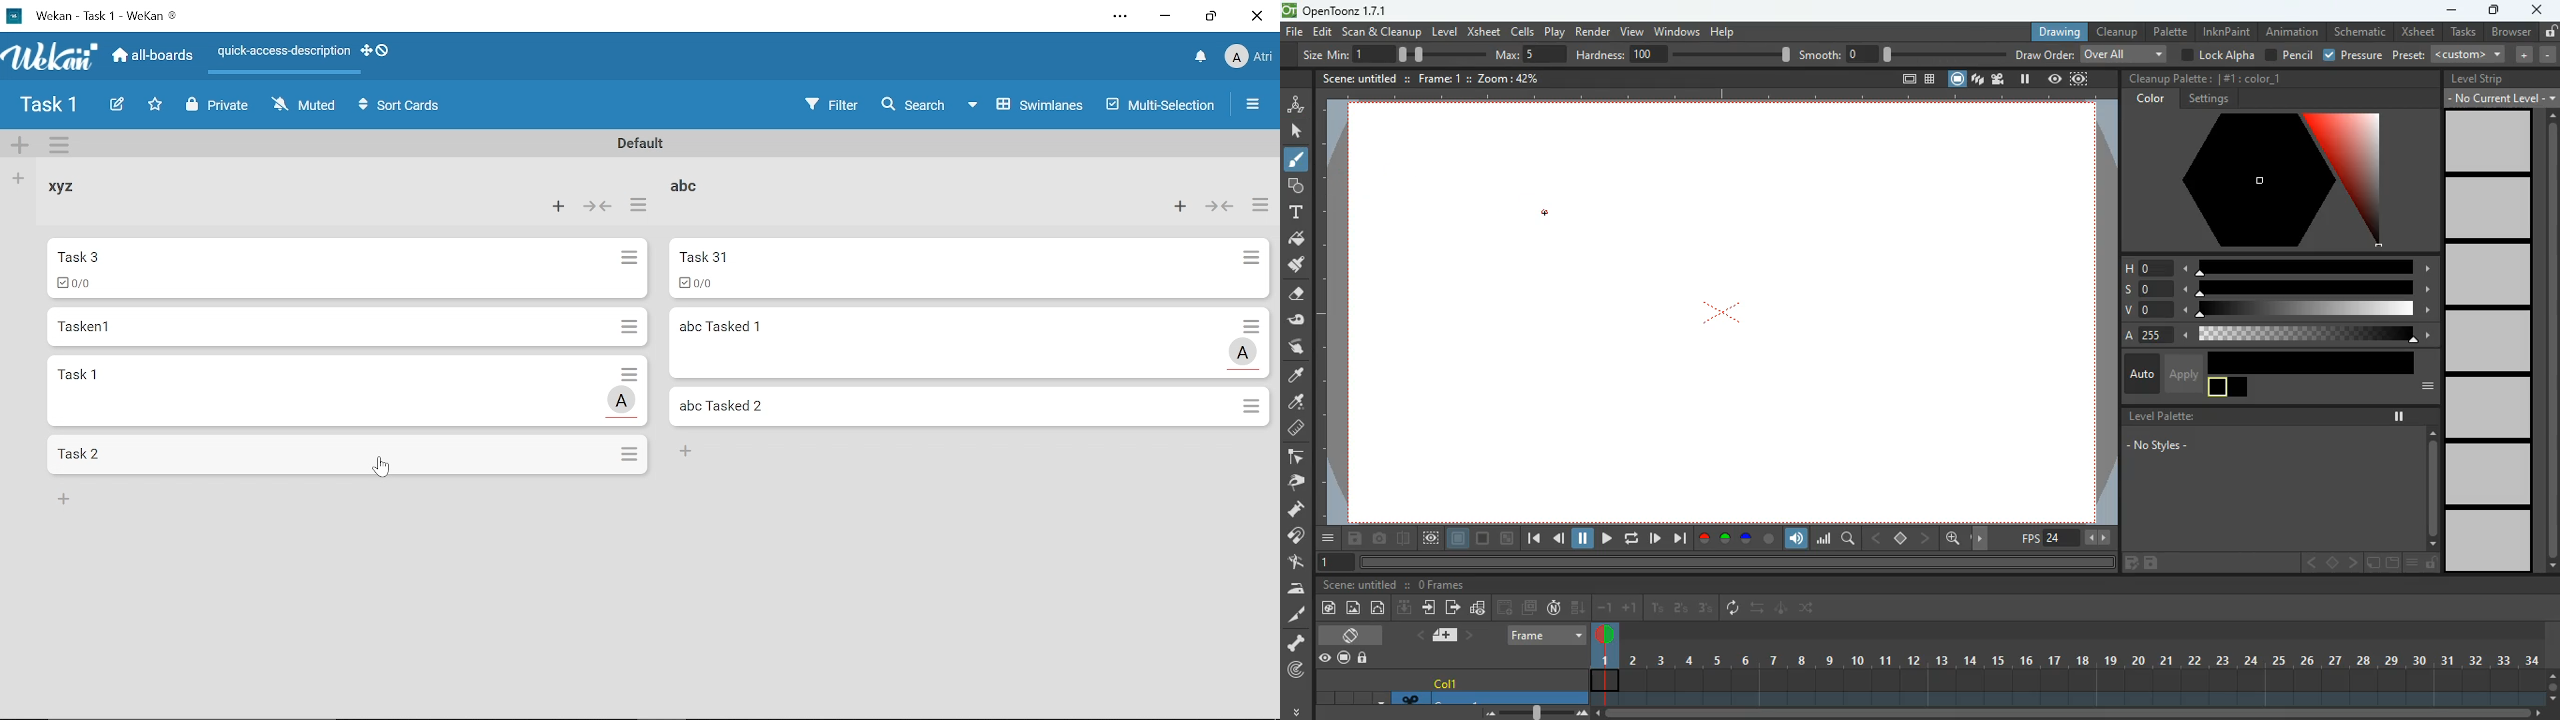 Image resolution: width=2576 pixels, height=728 pixels. Describe the element at coordinates (2183, 373) in the screenshot. I see `apply` at that location.